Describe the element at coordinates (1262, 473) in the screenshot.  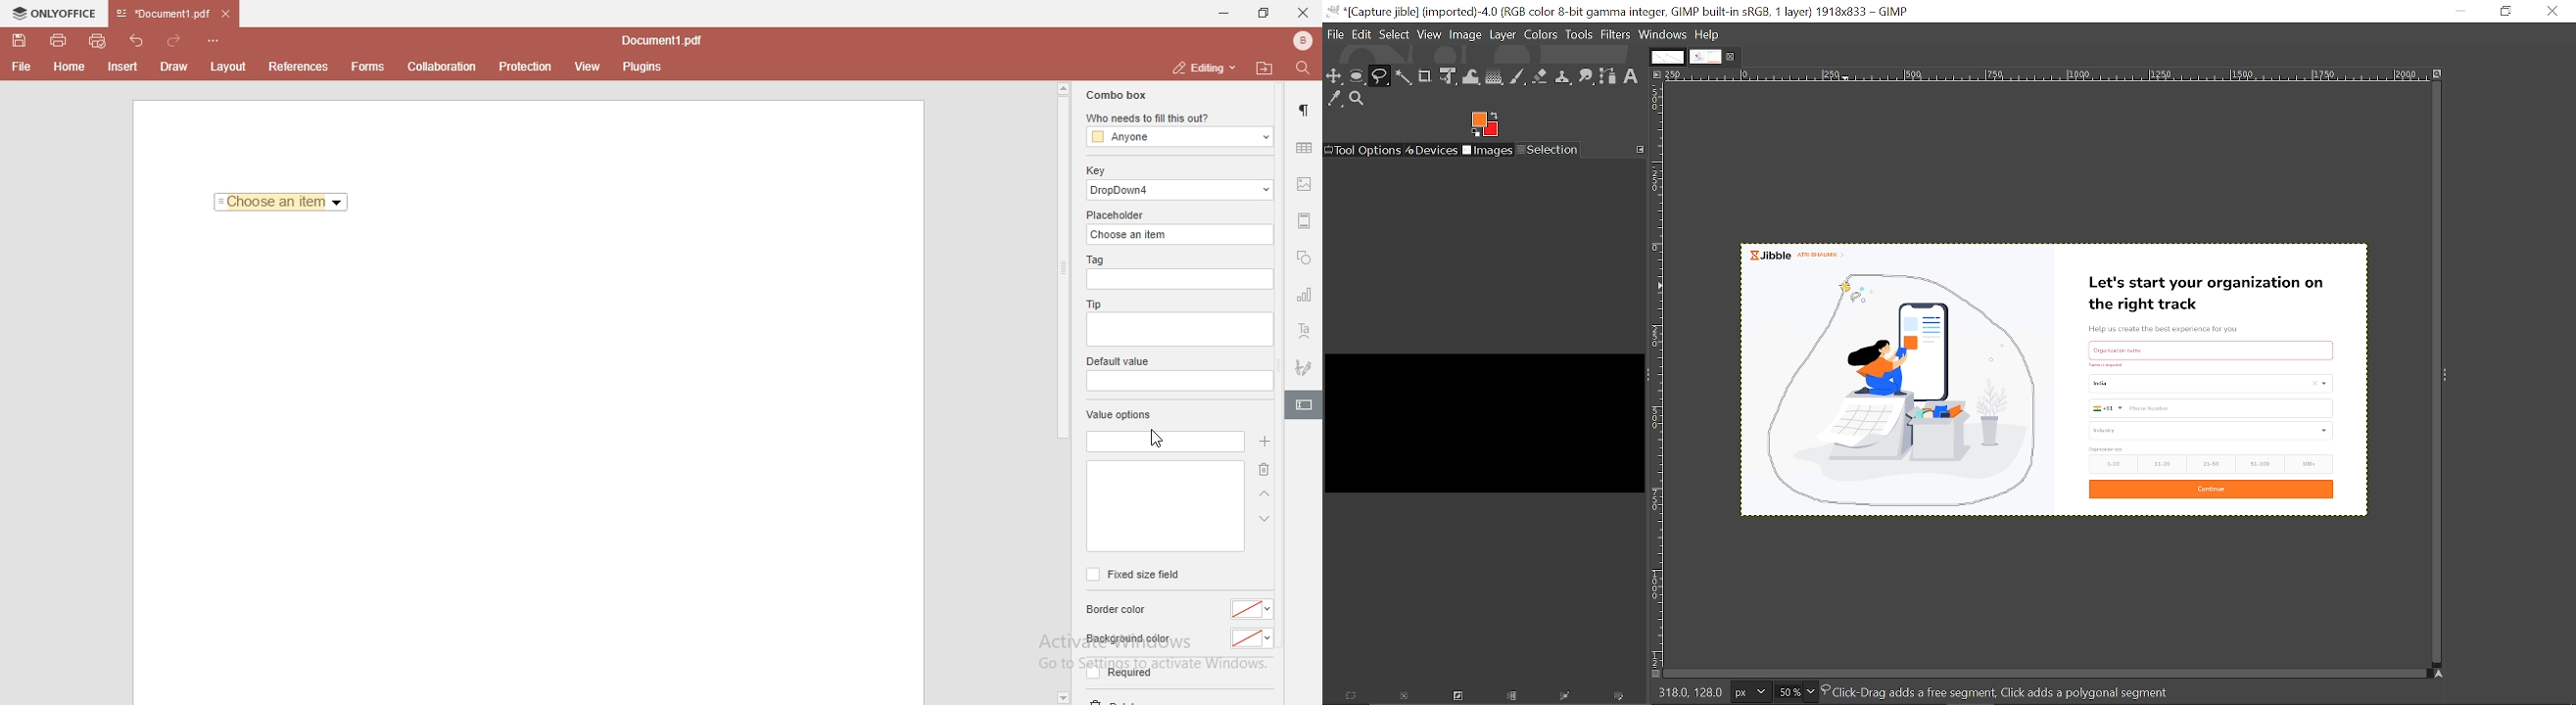
I see `delete` at that location.